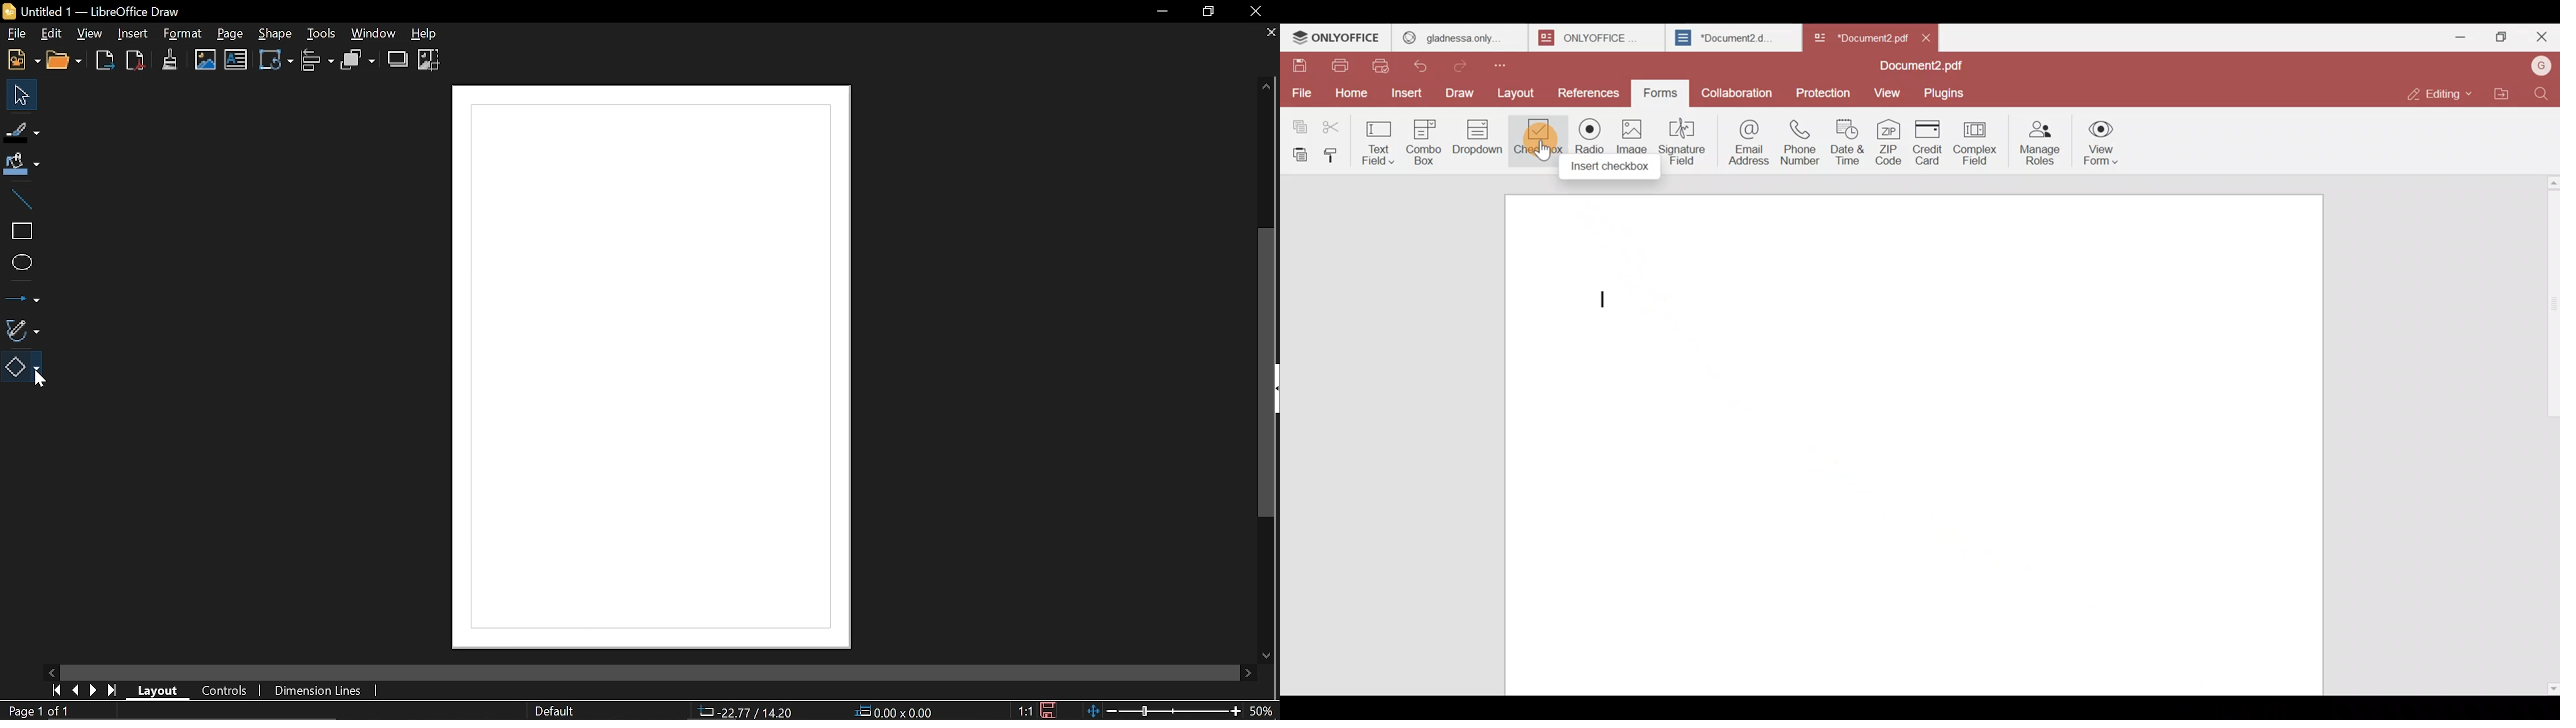 This screenshot has width=2576, height=728. Describe the element at coordinates (651, 369) in the screenshot. I see `Canvas` at that location.